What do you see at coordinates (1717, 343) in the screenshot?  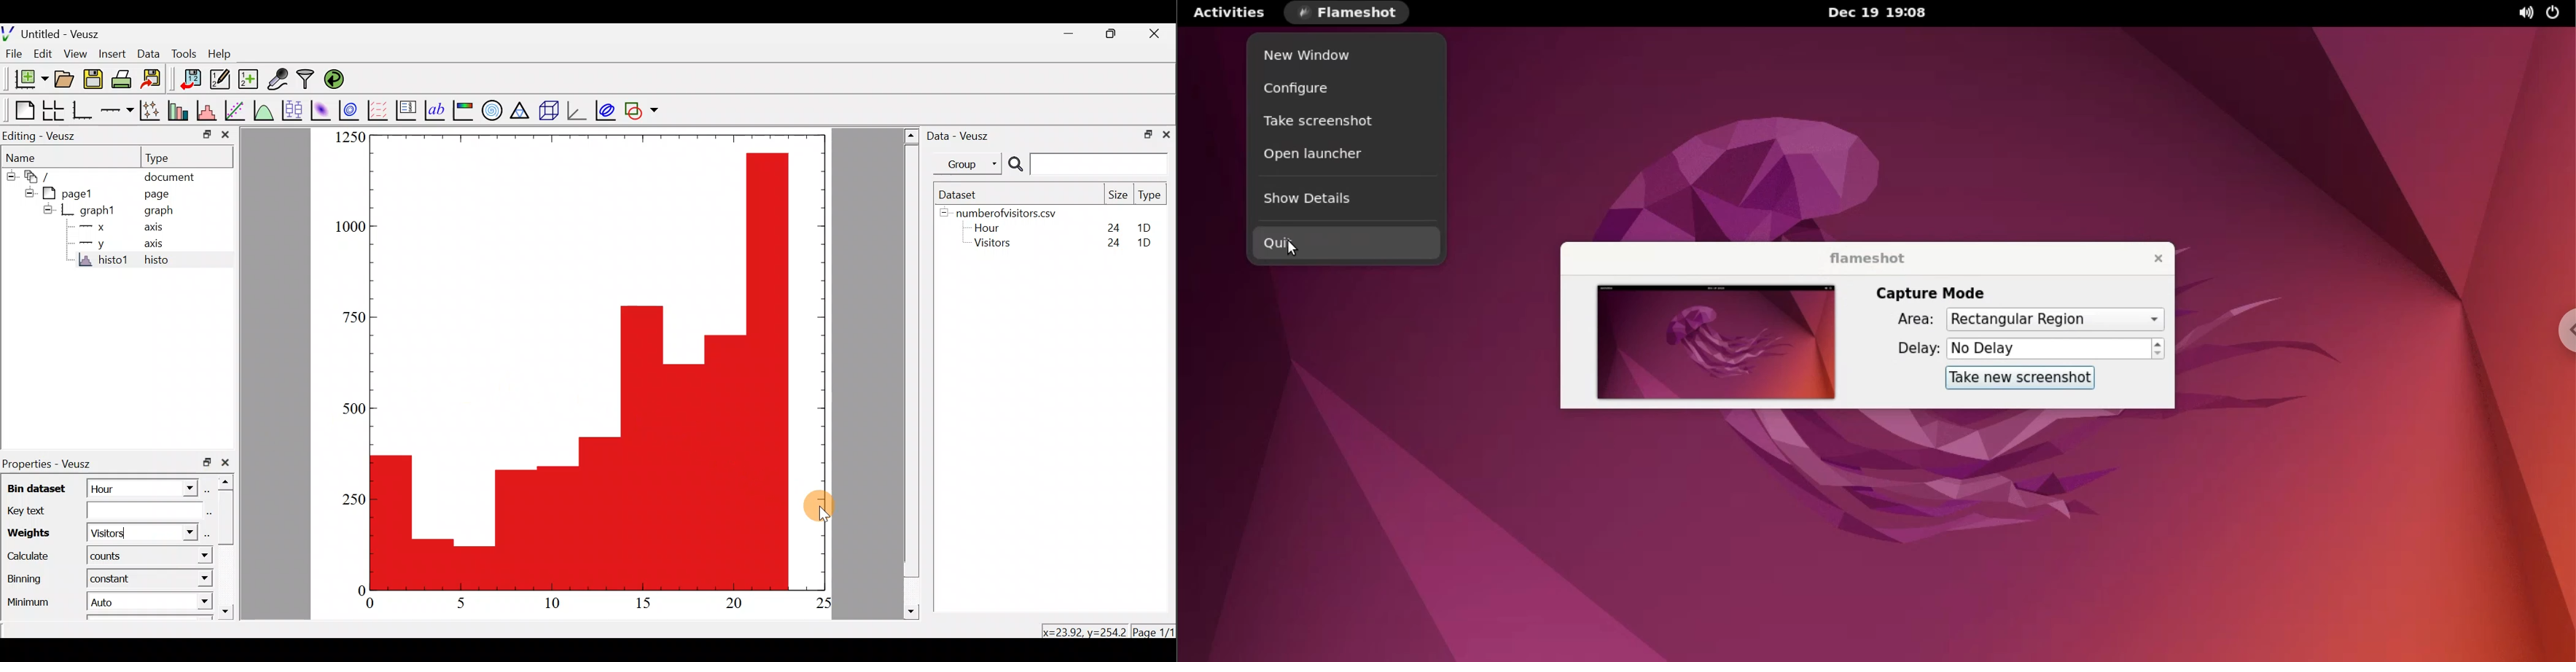 I see `screenshot preview` at bounding box center [1717, 343].